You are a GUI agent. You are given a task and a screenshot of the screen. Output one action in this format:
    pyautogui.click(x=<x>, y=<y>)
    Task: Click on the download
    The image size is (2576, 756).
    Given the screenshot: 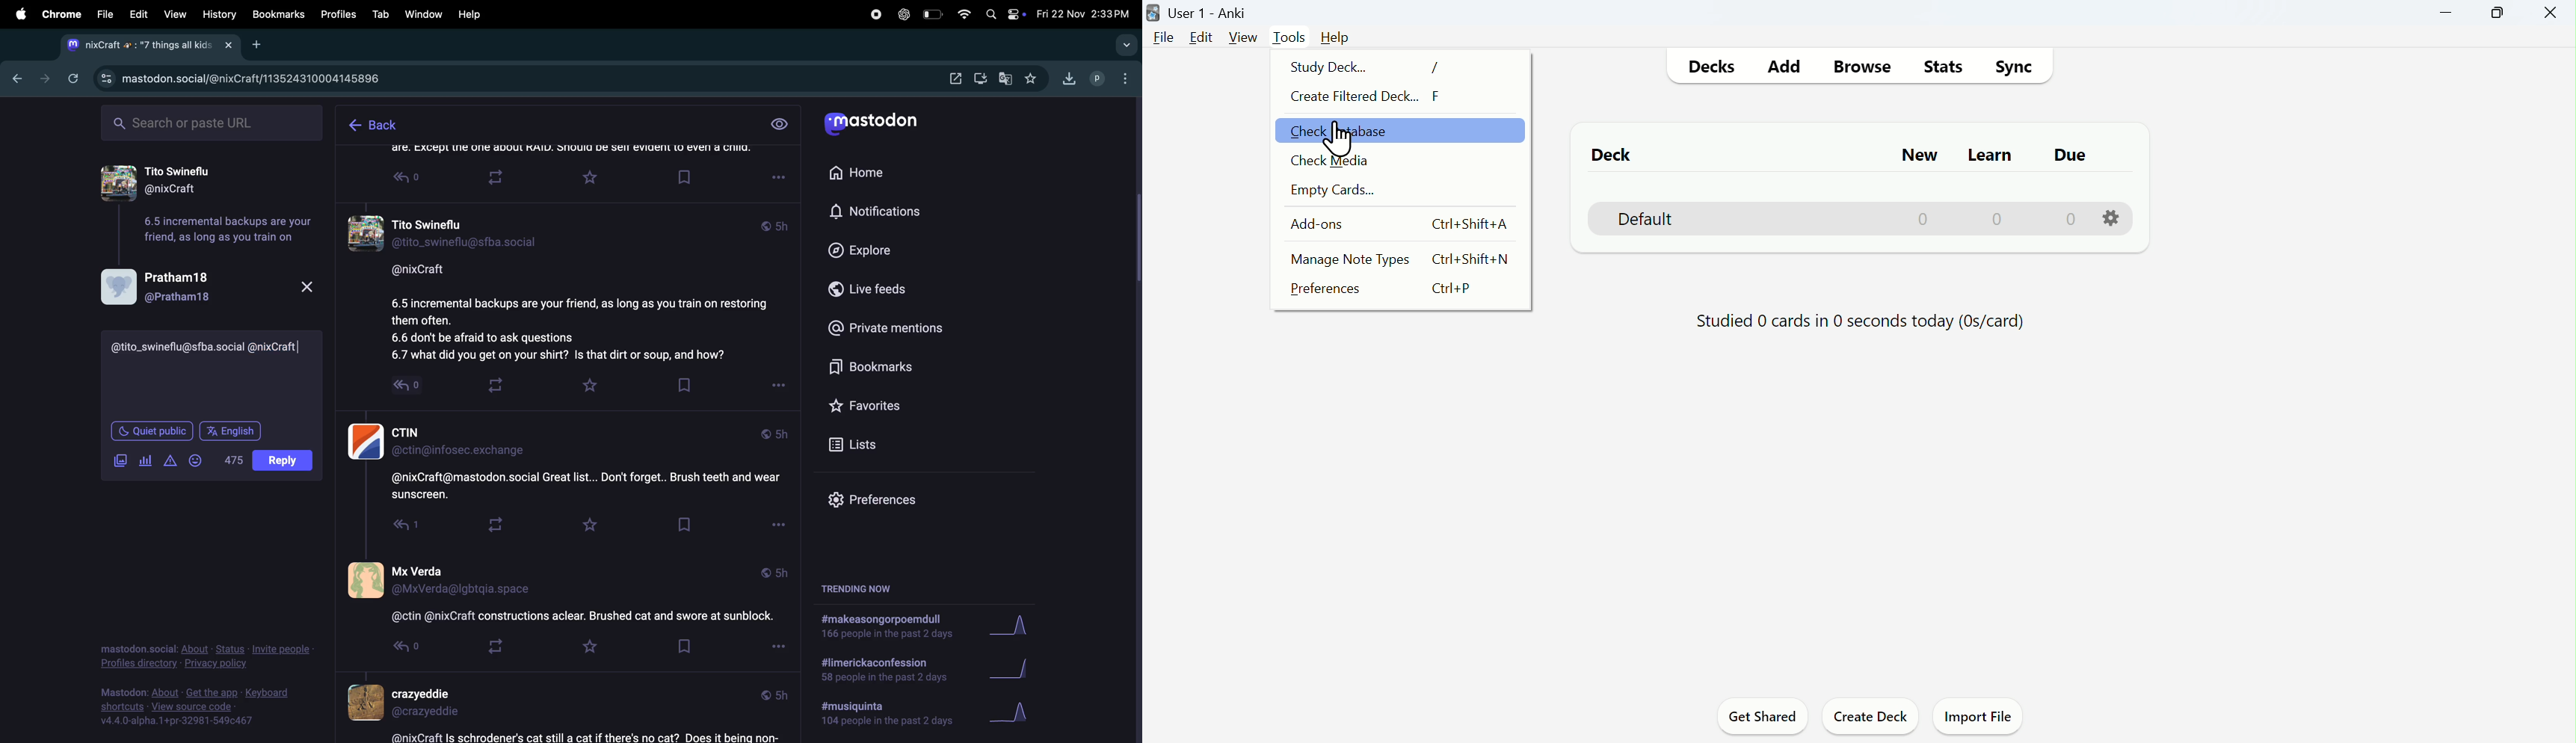 What is the action you would take?
    pyautogui.click(x=1068, y=81)
    